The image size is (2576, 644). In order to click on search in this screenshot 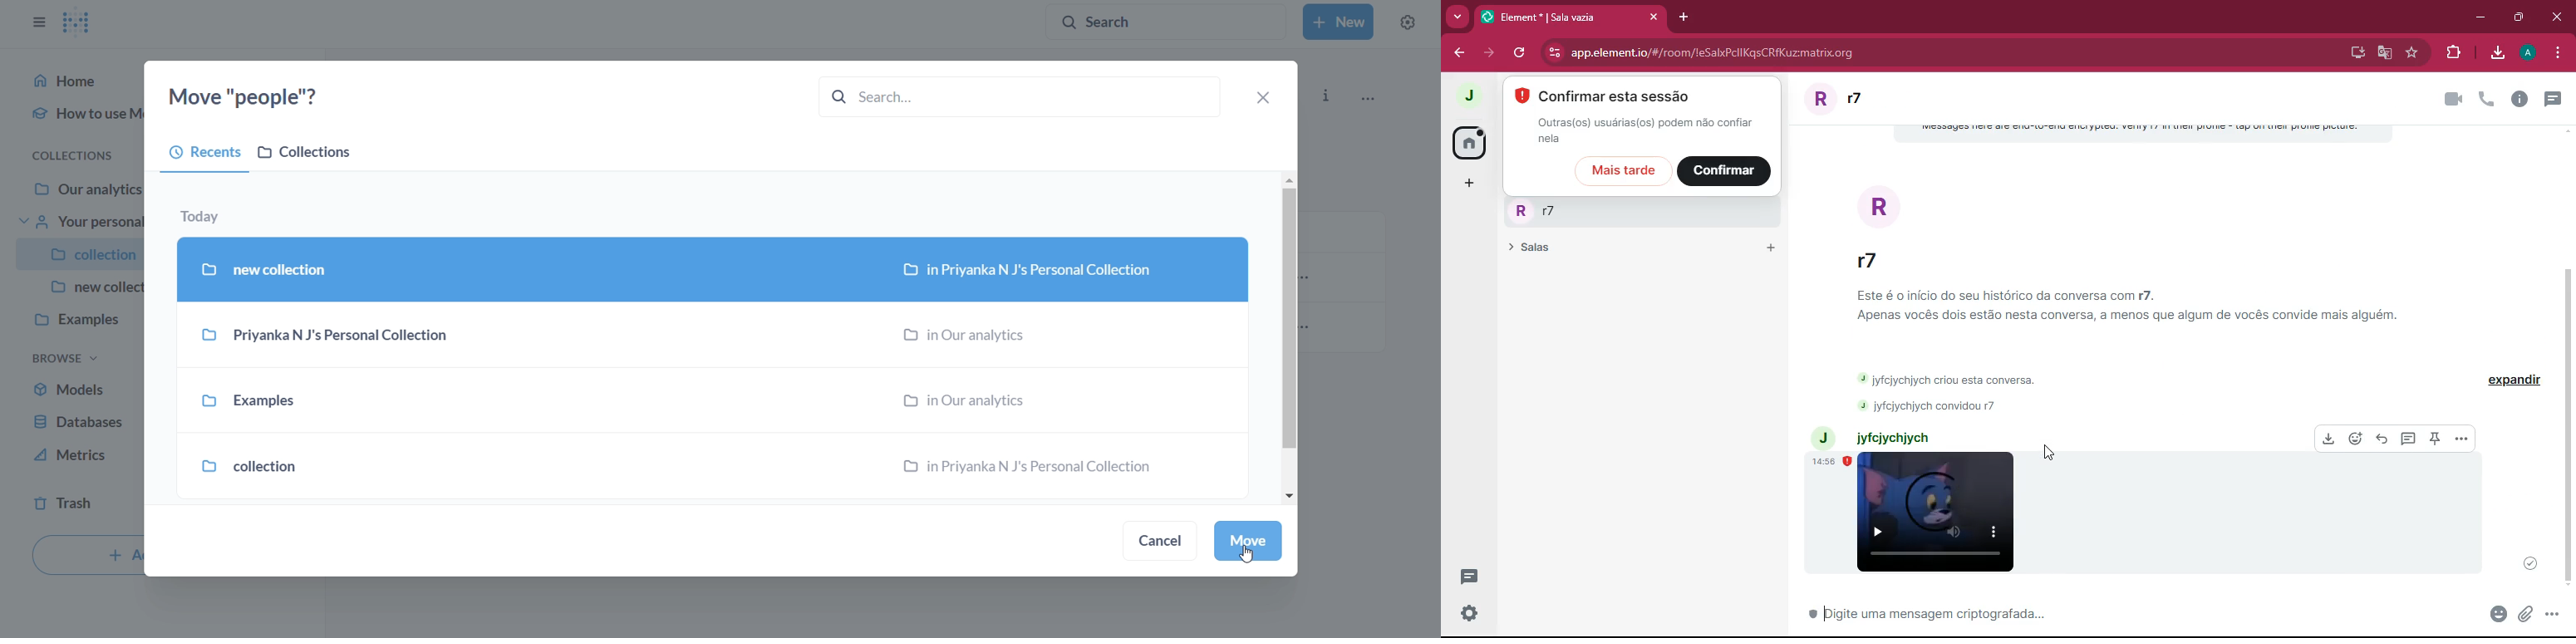, I will do `click(1167, 24)`.